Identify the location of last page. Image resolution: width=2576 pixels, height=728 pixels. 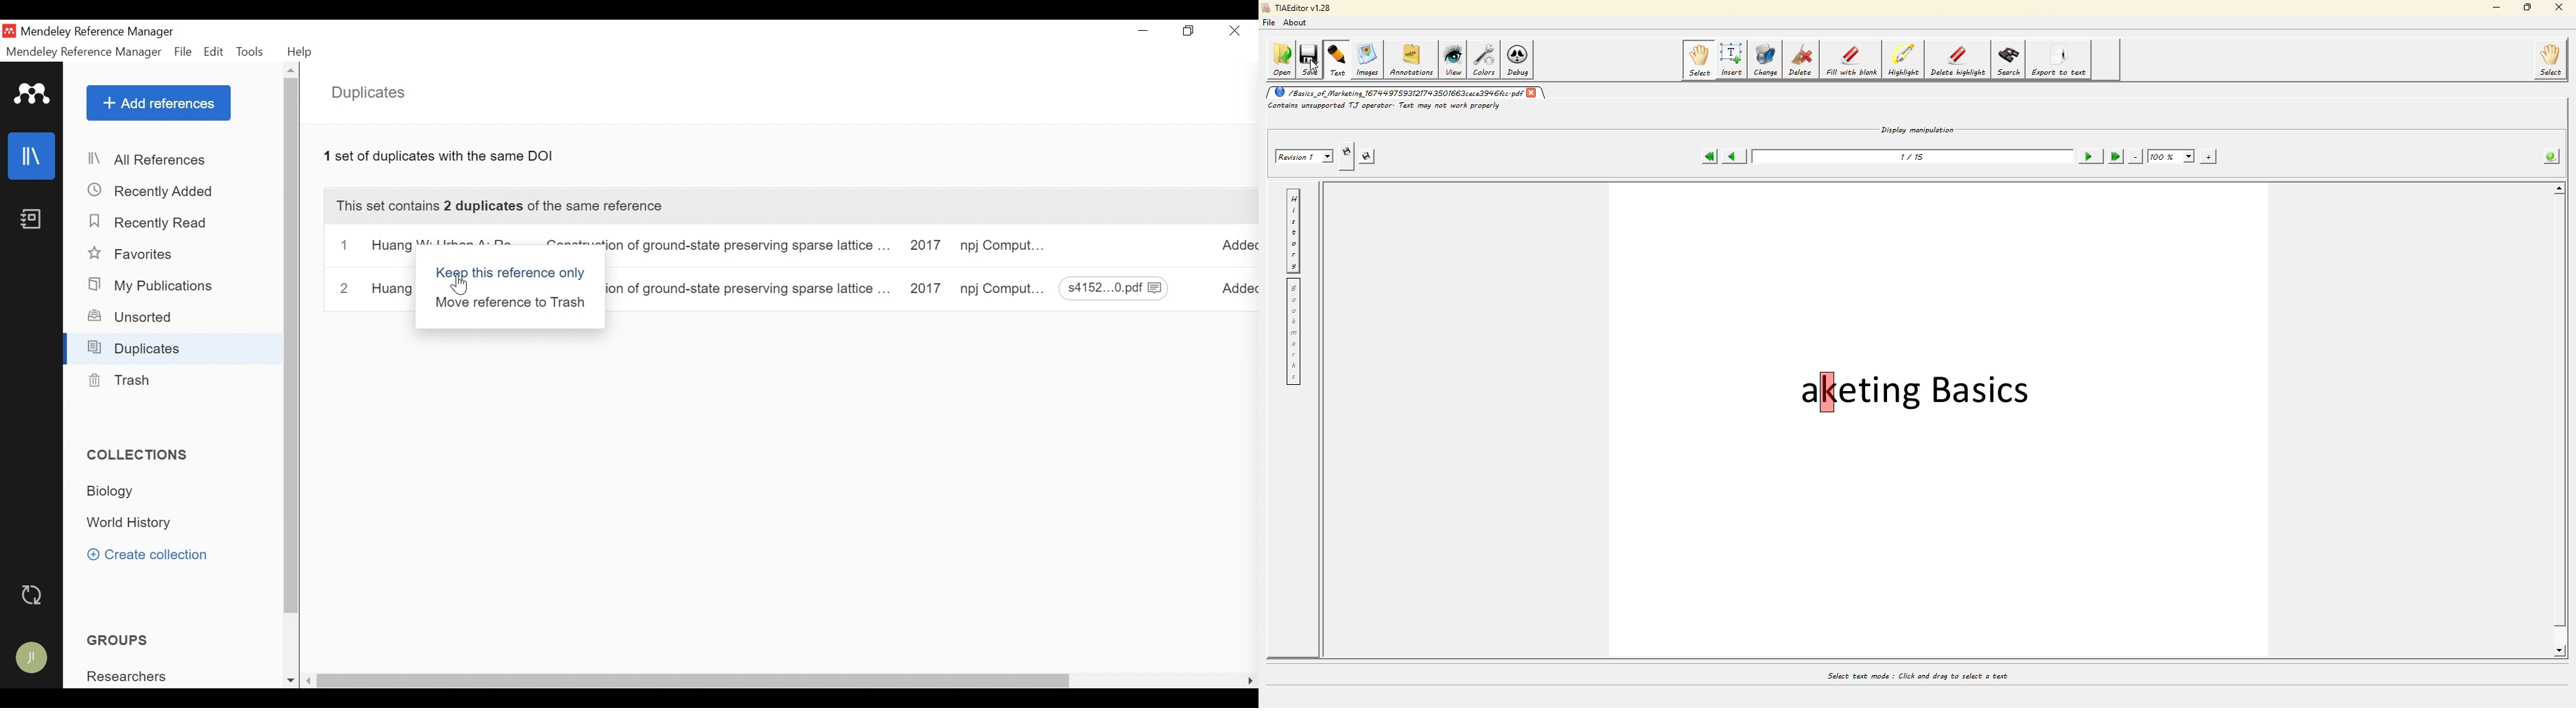
(2115, 154).